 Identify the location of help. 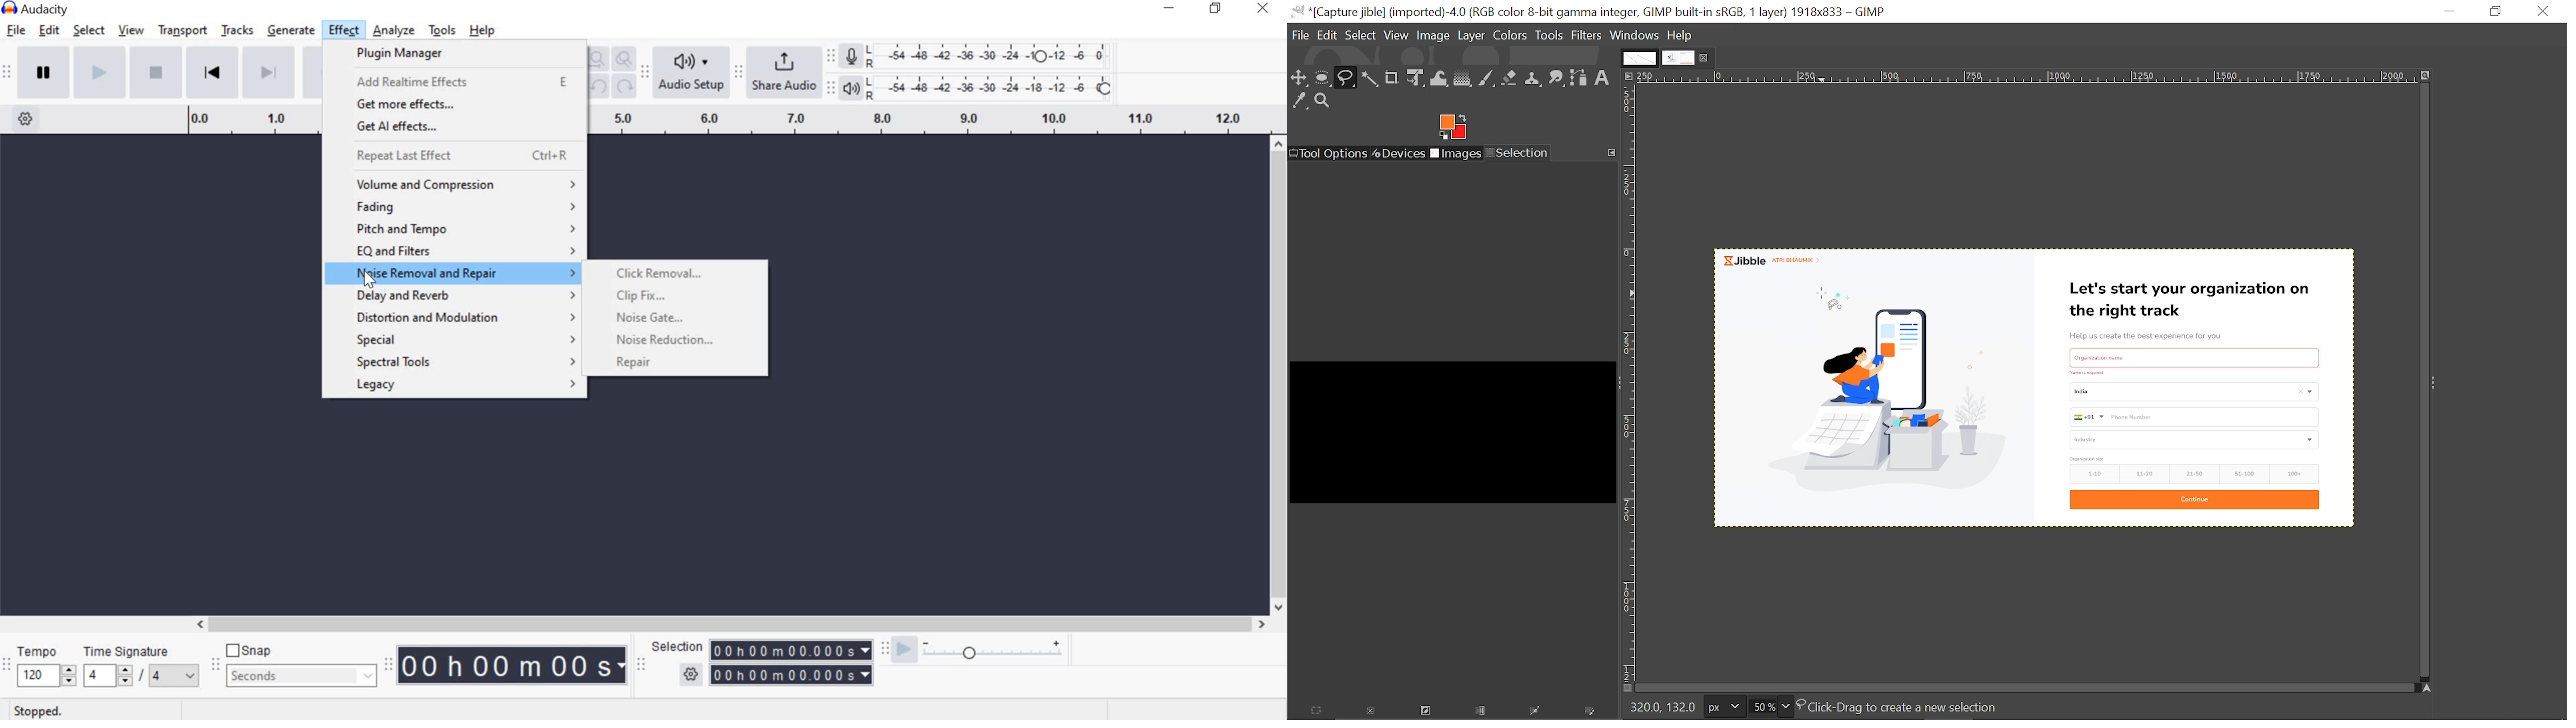
(484, 30).